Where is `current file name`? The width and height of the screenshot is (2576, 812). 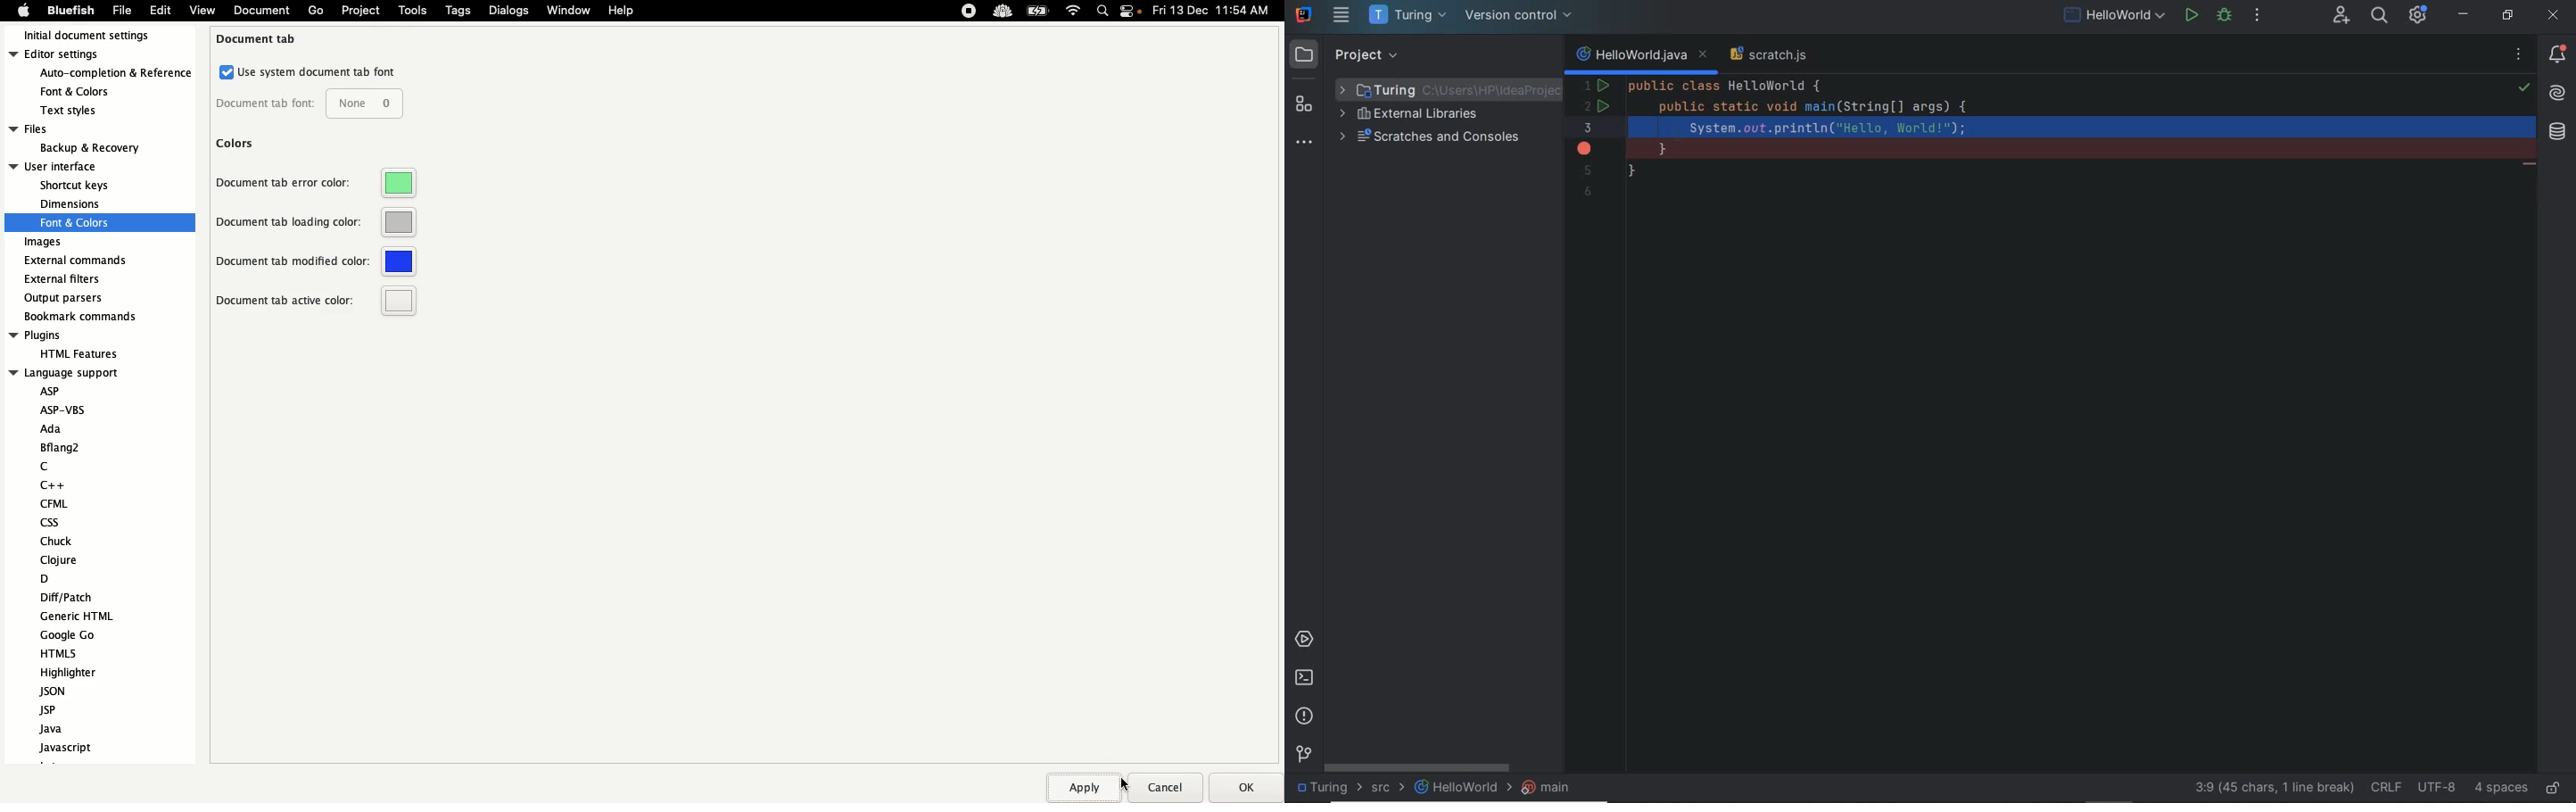 current file name is located at coordinates (1640, 56).